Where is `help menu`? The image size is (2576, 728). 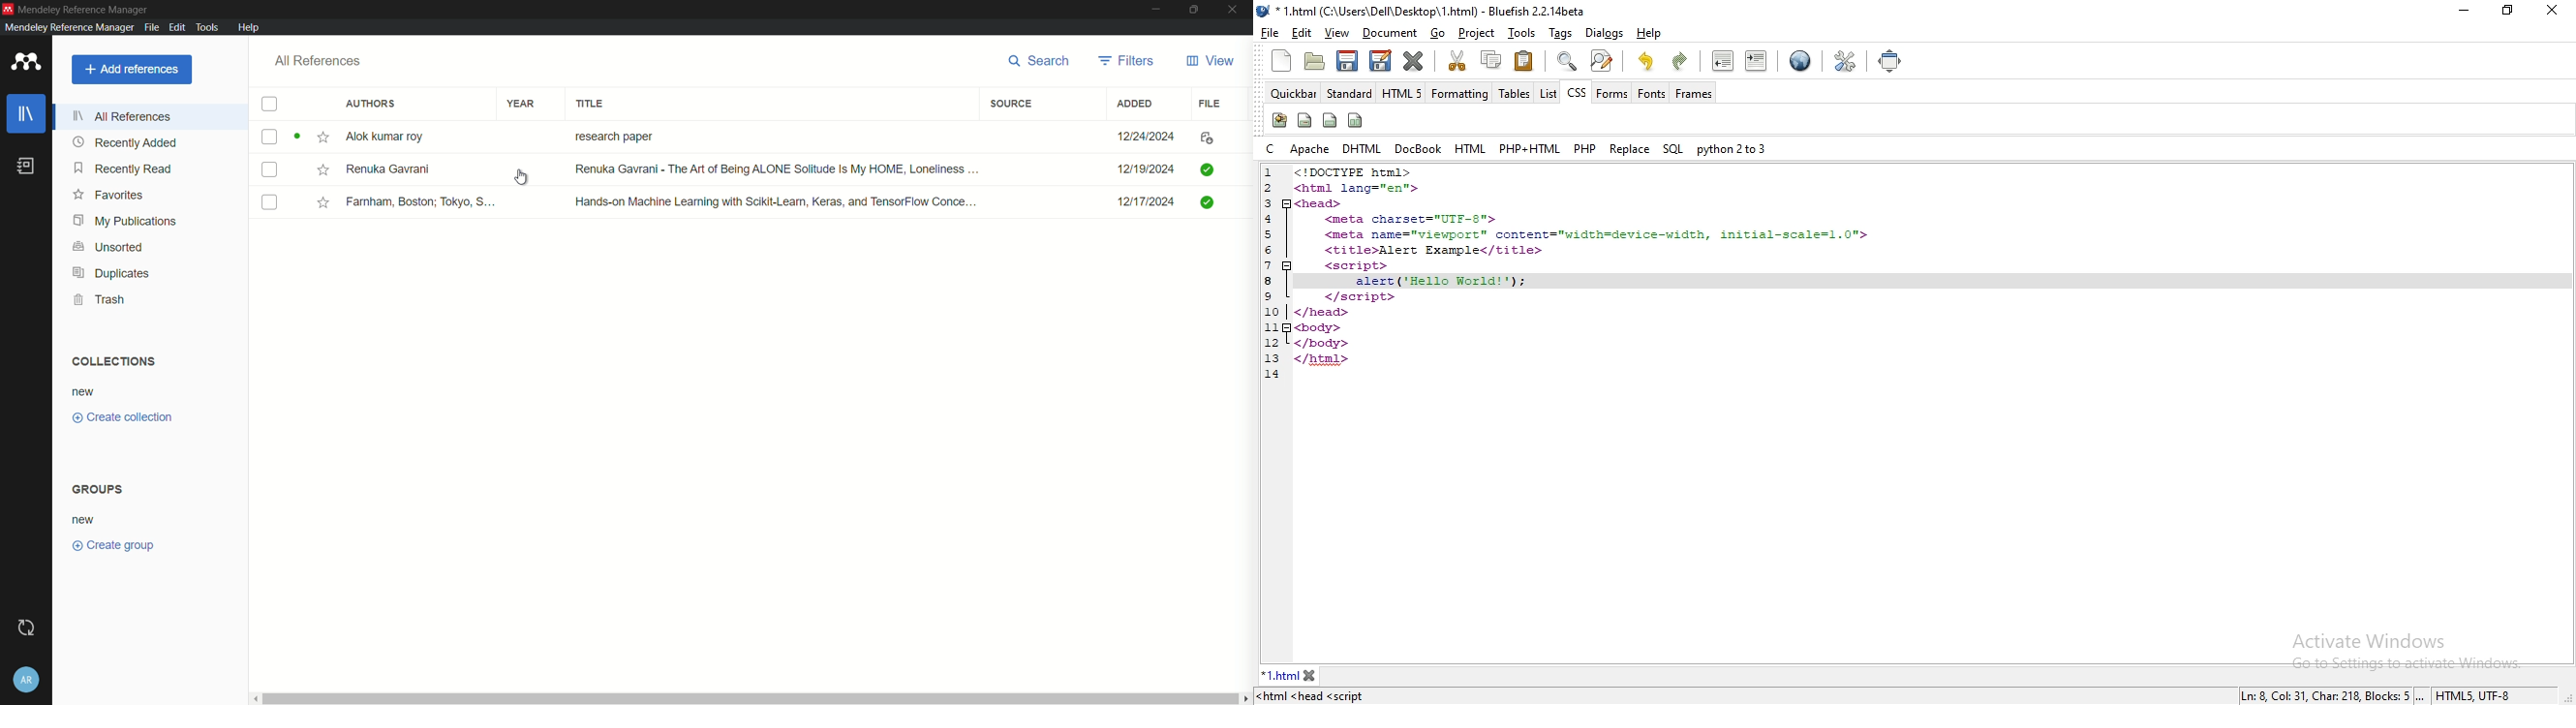 help menu is located at coordinates (249, 27).